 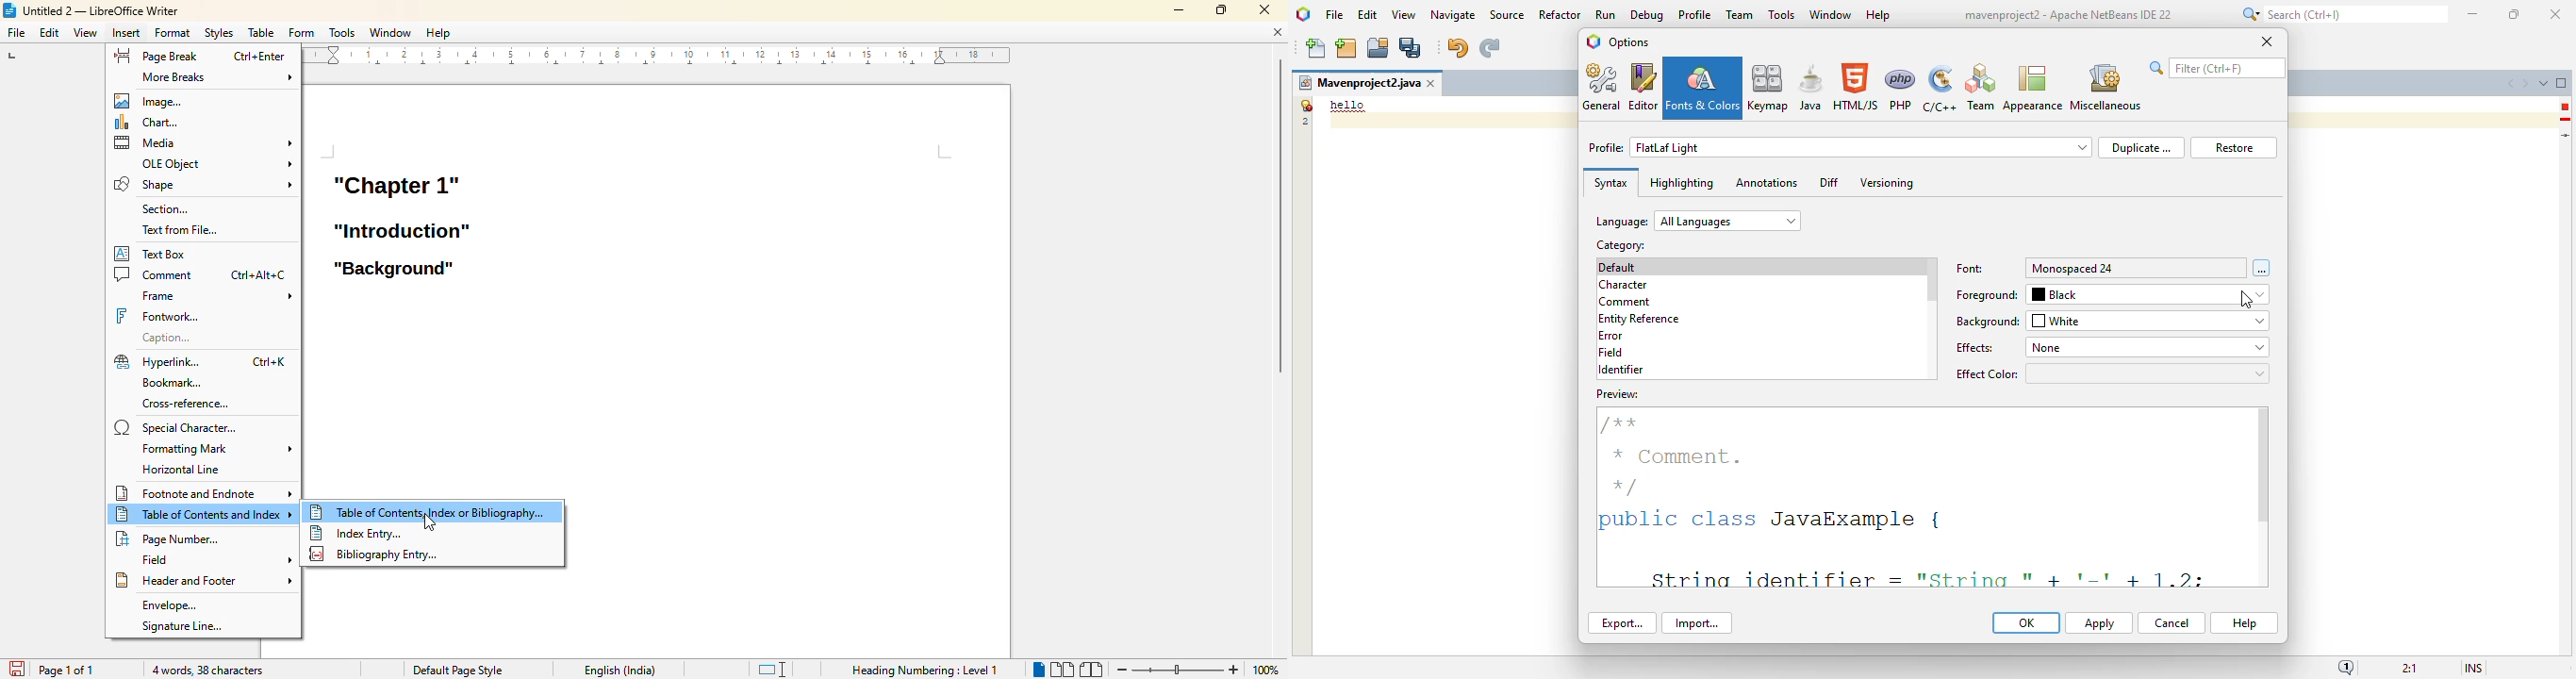 I want to click on multi-page view, so click(x=1062, y=669).